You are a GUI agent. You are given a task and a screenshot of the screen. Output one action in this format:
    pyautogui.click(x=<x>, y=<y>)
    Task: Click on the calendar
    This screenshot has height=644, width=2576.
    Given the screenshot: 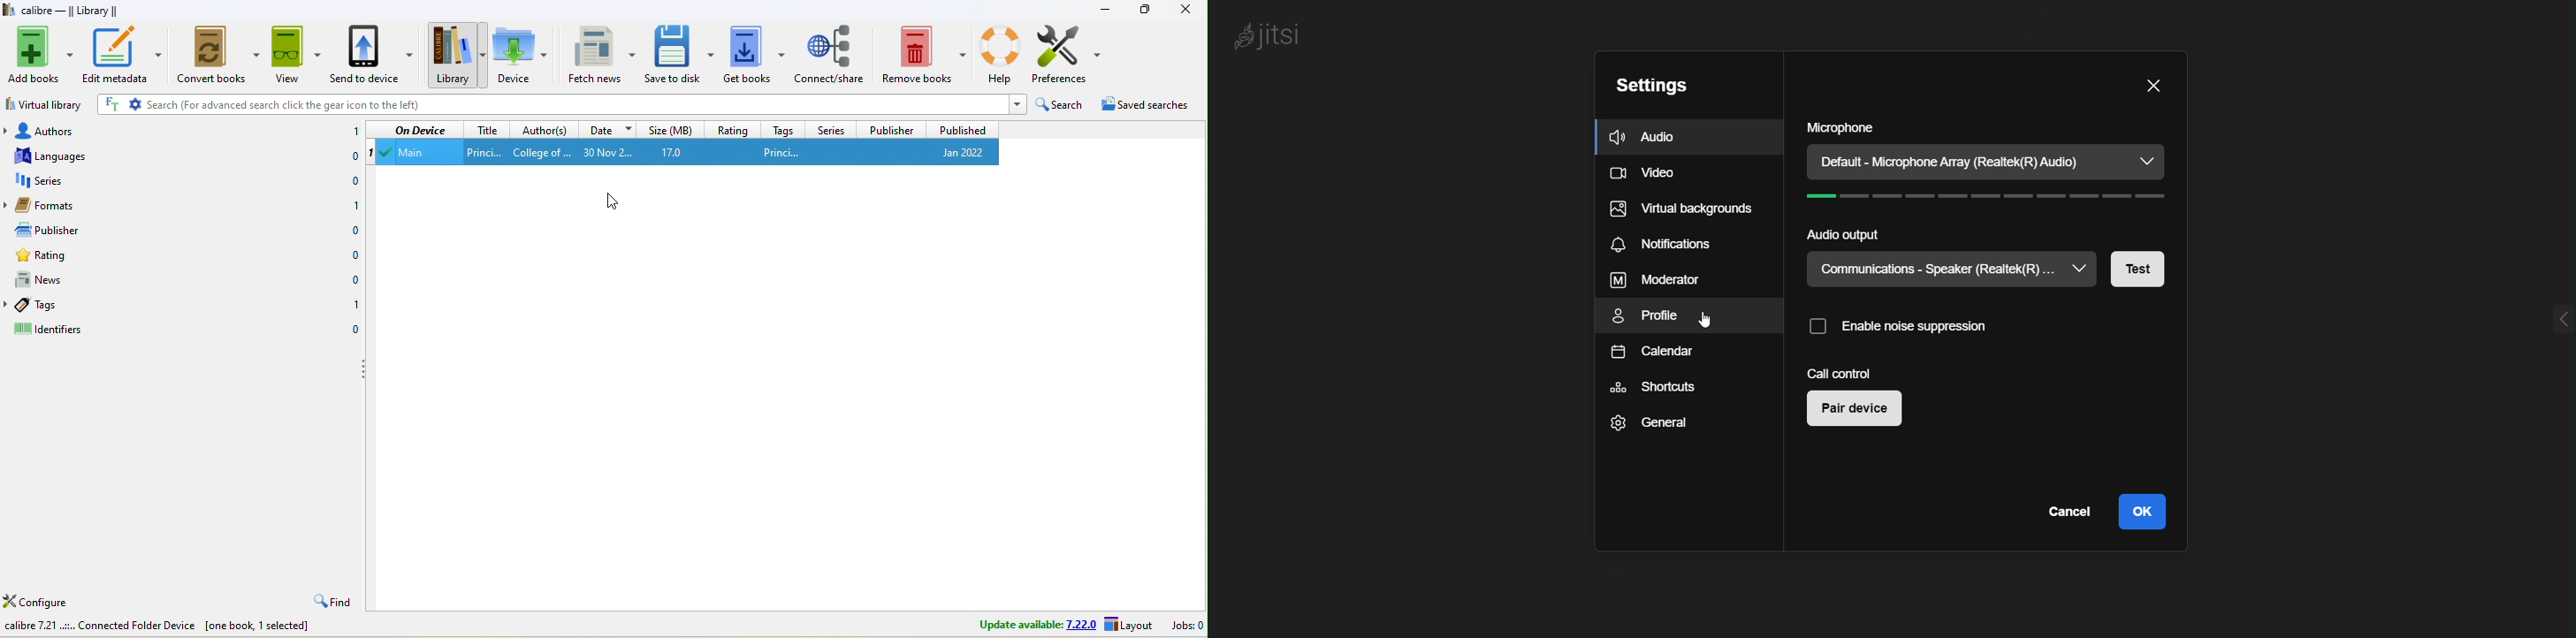 What is the action you would take?
    pyautogui.click(x=1651, y=355)
    